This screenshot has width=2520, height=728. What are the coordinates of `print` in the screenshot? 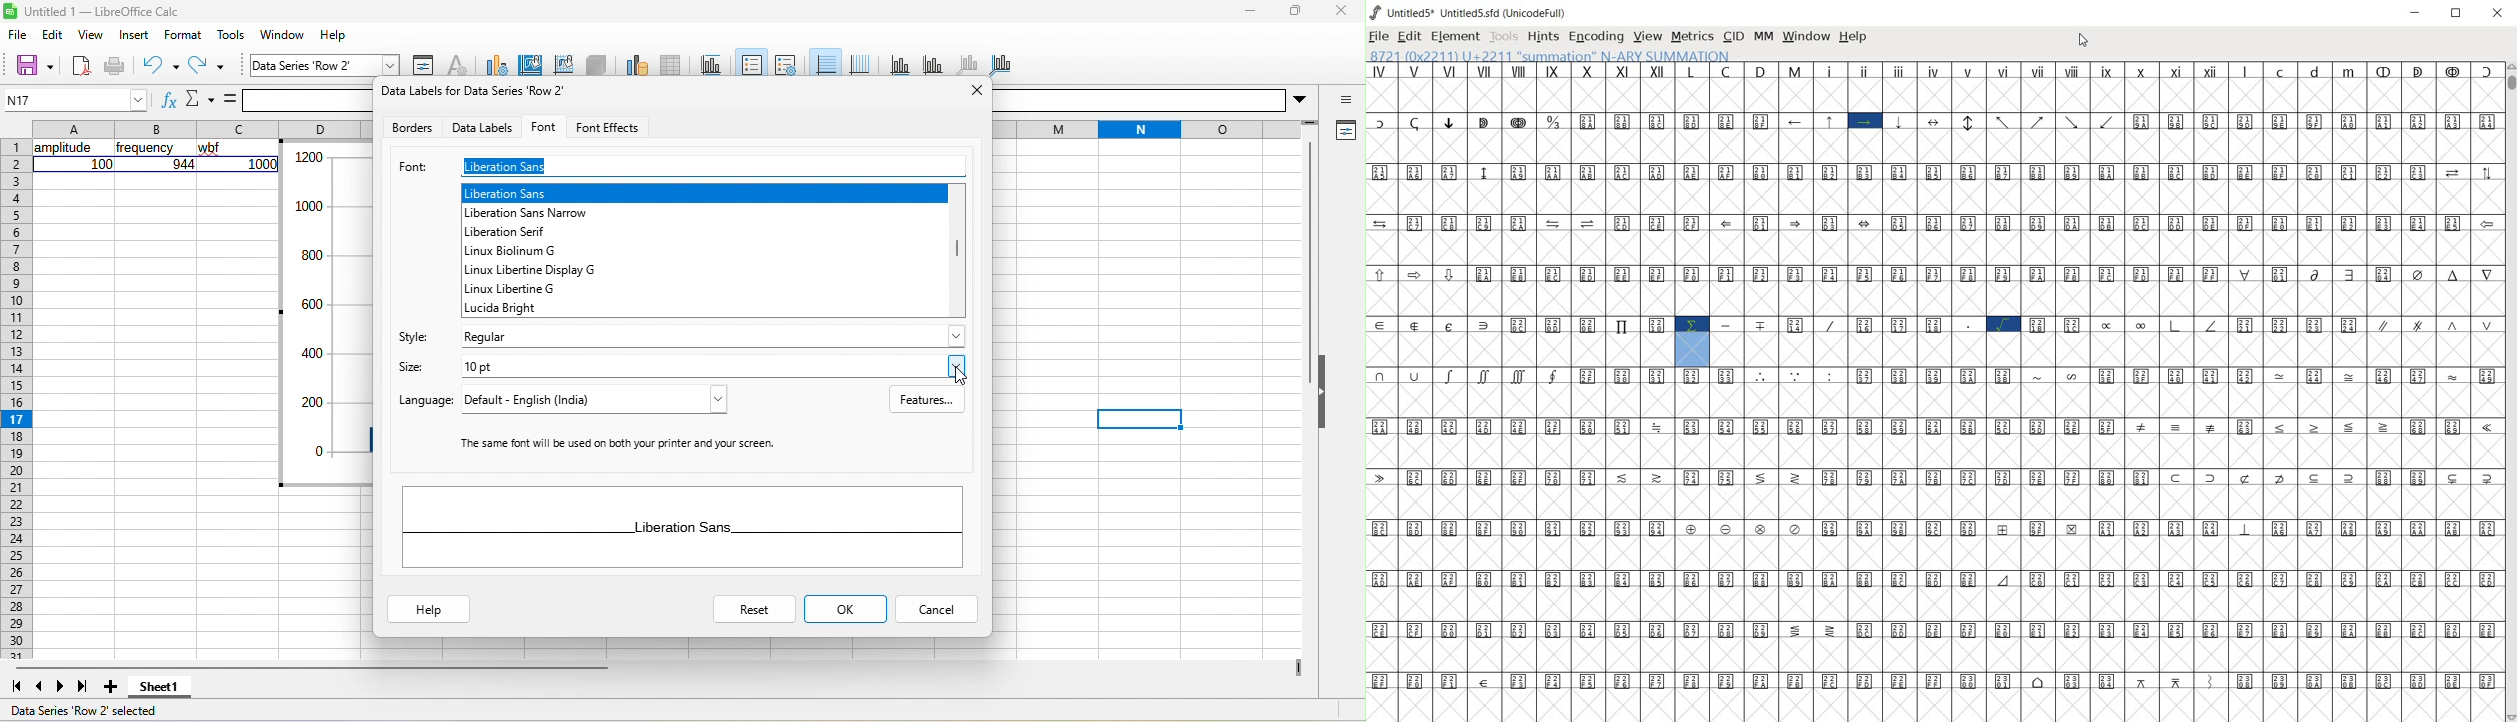 It's located at (115, 66).